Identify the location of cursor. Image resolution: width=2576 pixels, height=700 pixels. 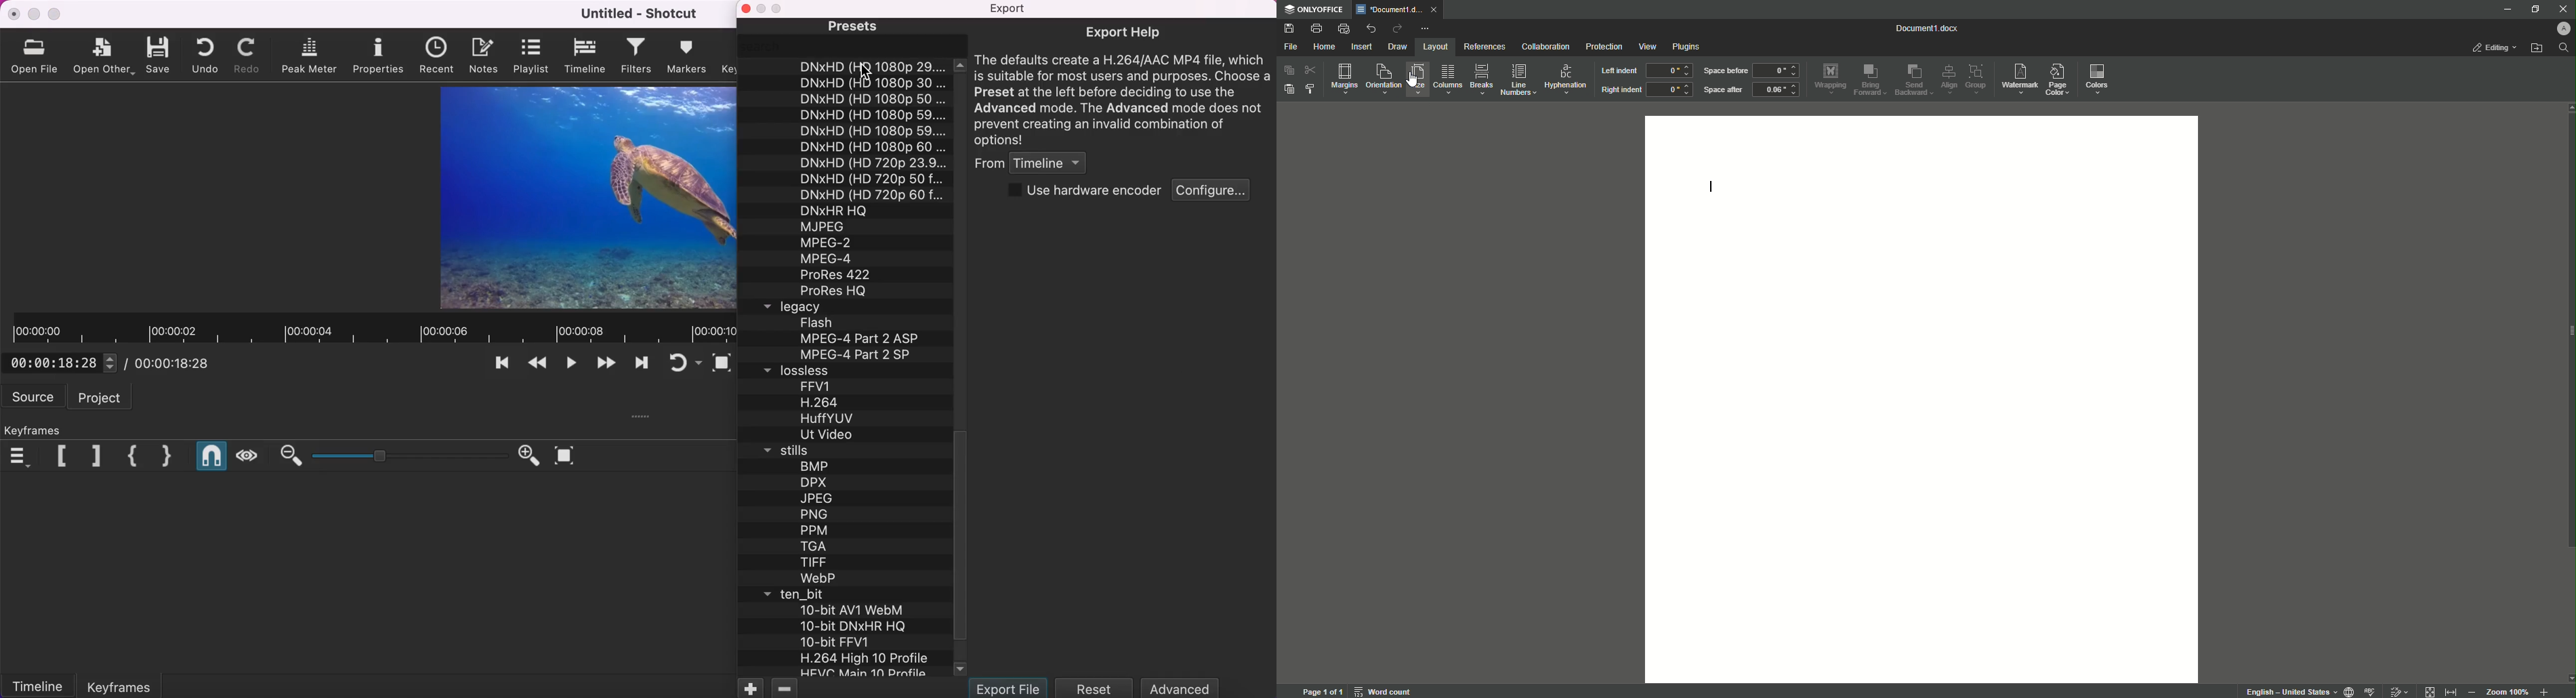
(870, 74).